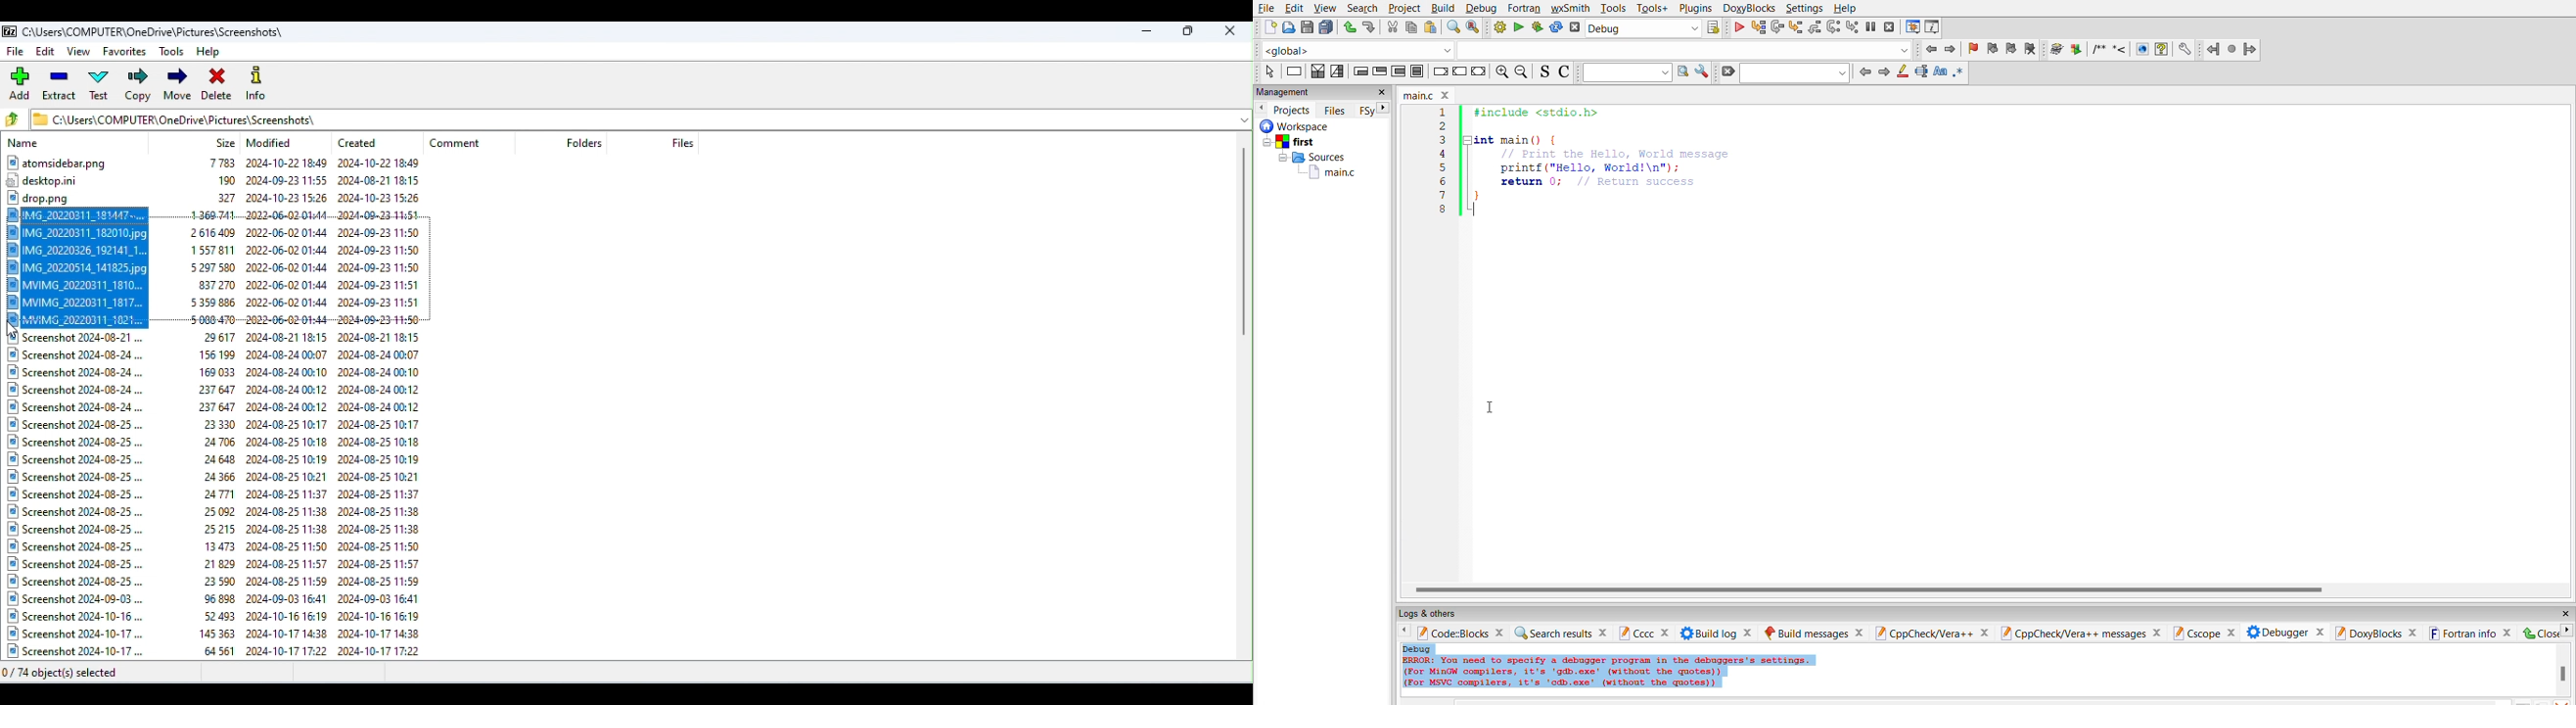 This screenshot has width=2576, height=728. What do you see at coordinates (1402, 8) in the screenshot?
I see `project` at bounding box center [1402, 8].